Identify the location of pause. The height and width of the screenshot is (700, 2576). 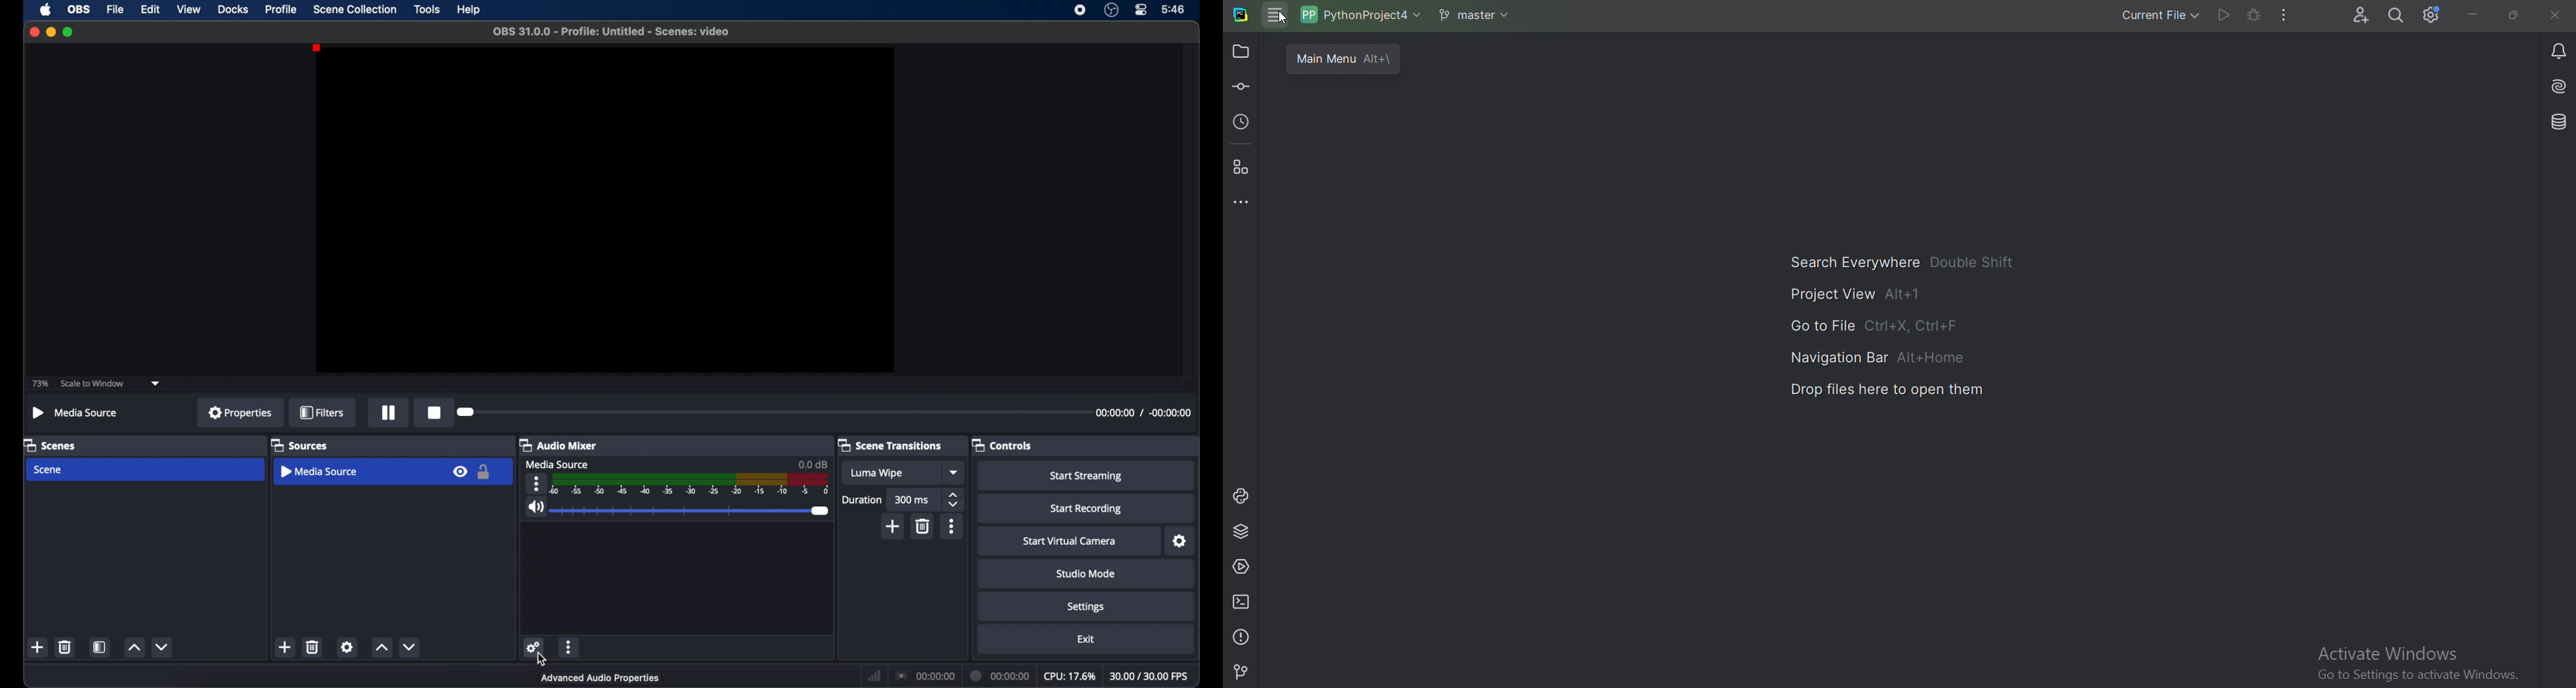
(389, 412).